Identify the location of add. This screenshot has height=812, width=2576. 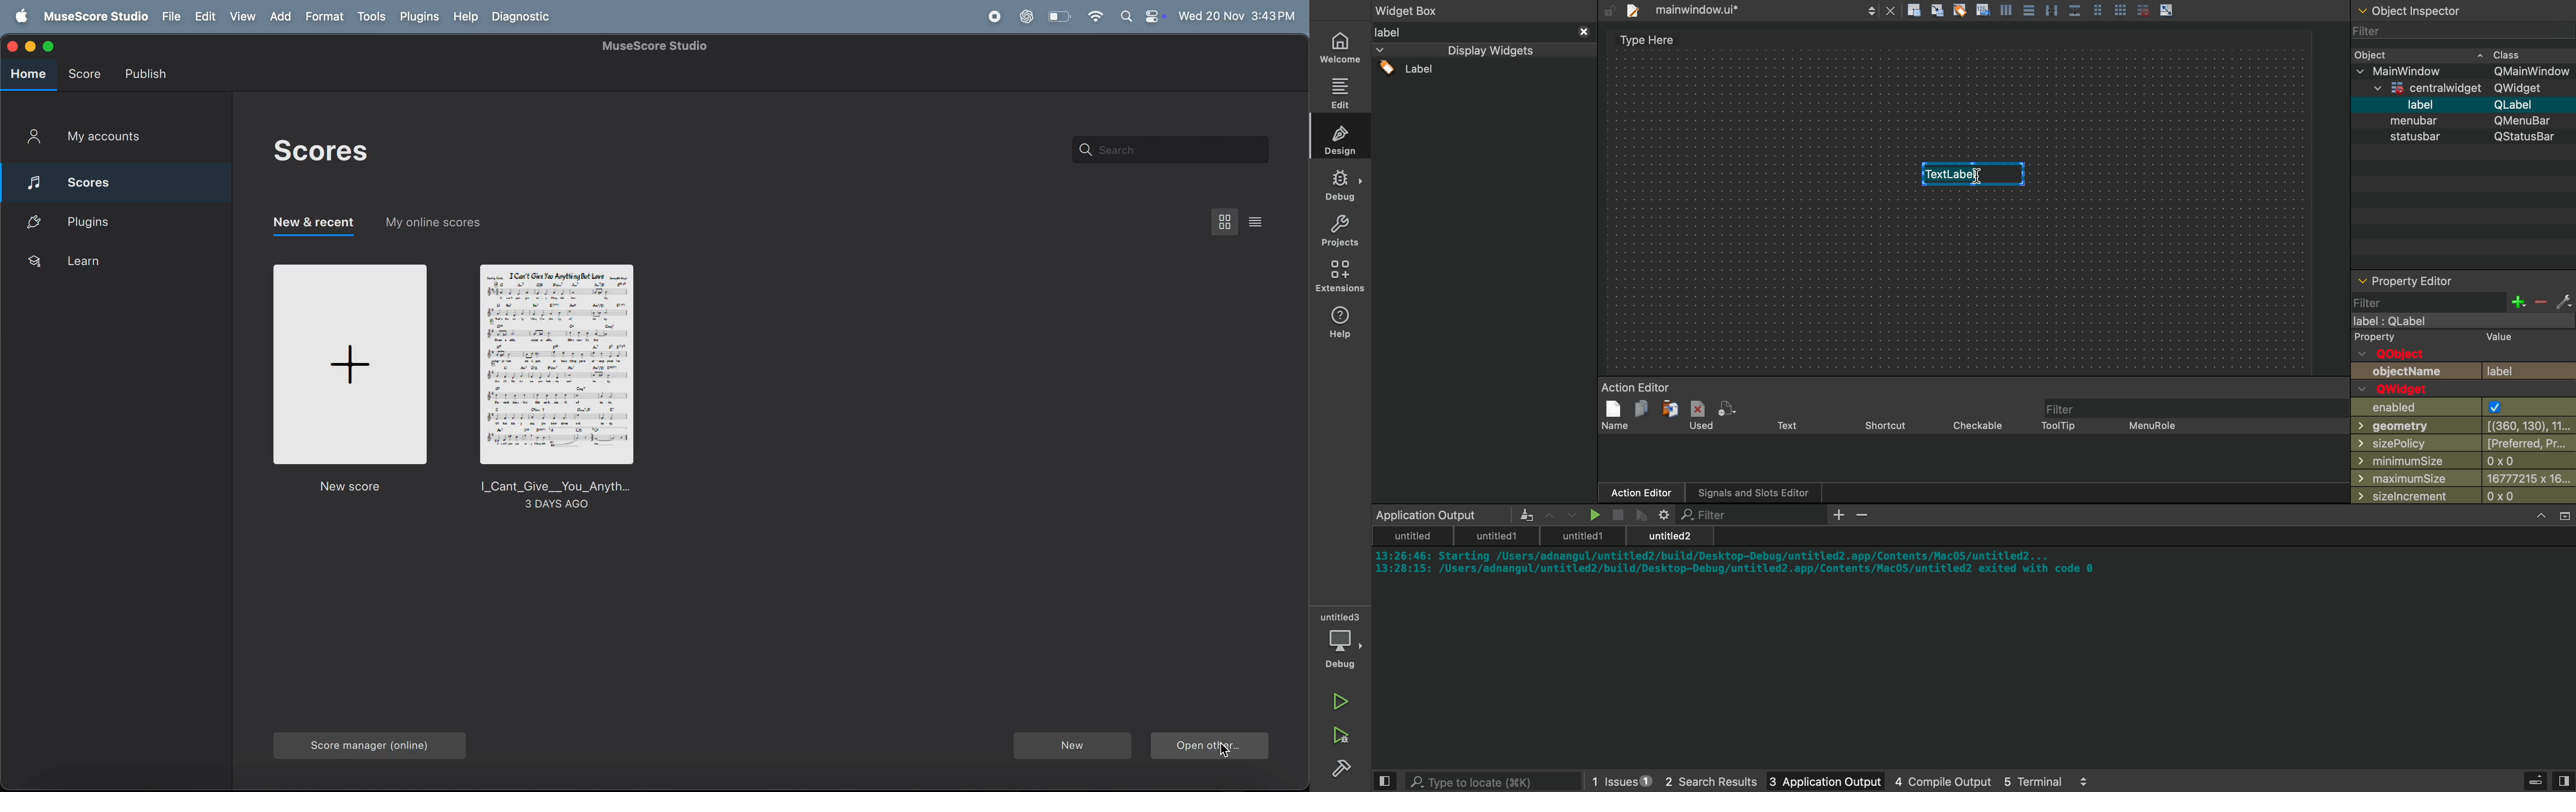
(279, 16).